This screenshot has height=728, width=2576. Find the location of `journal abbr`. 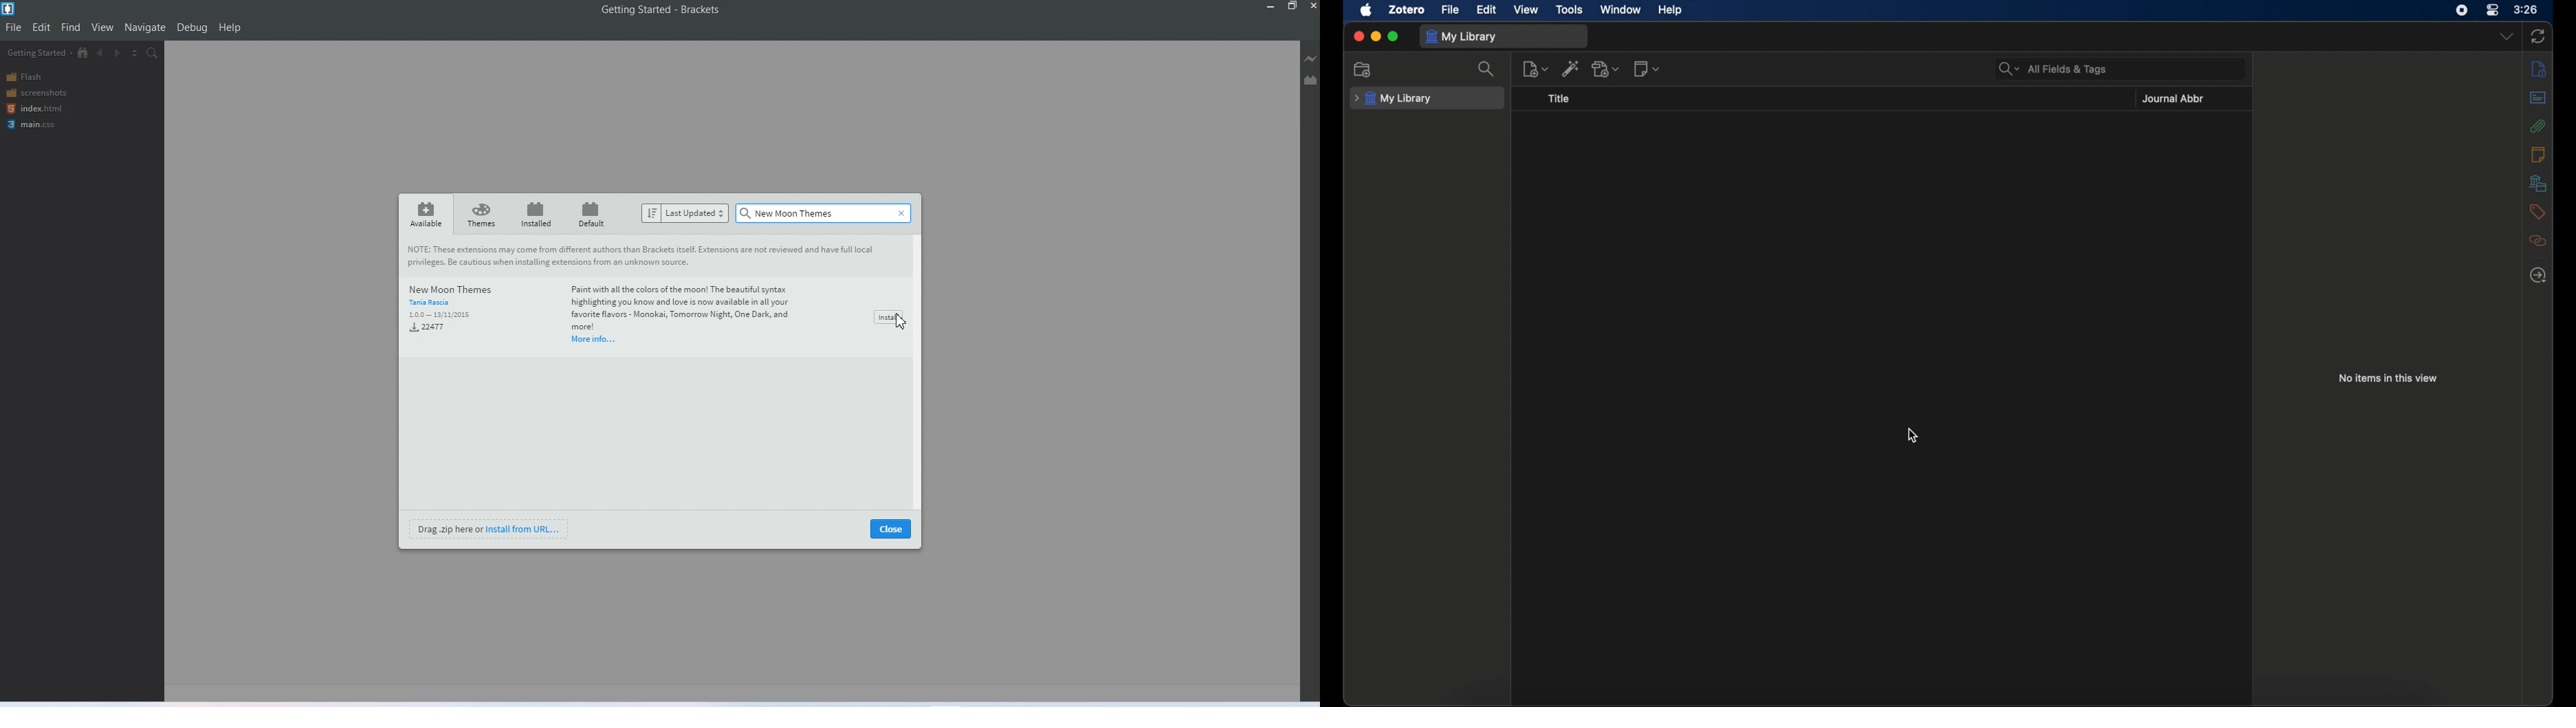

journal abbr is located at coordinates (2173, 99).